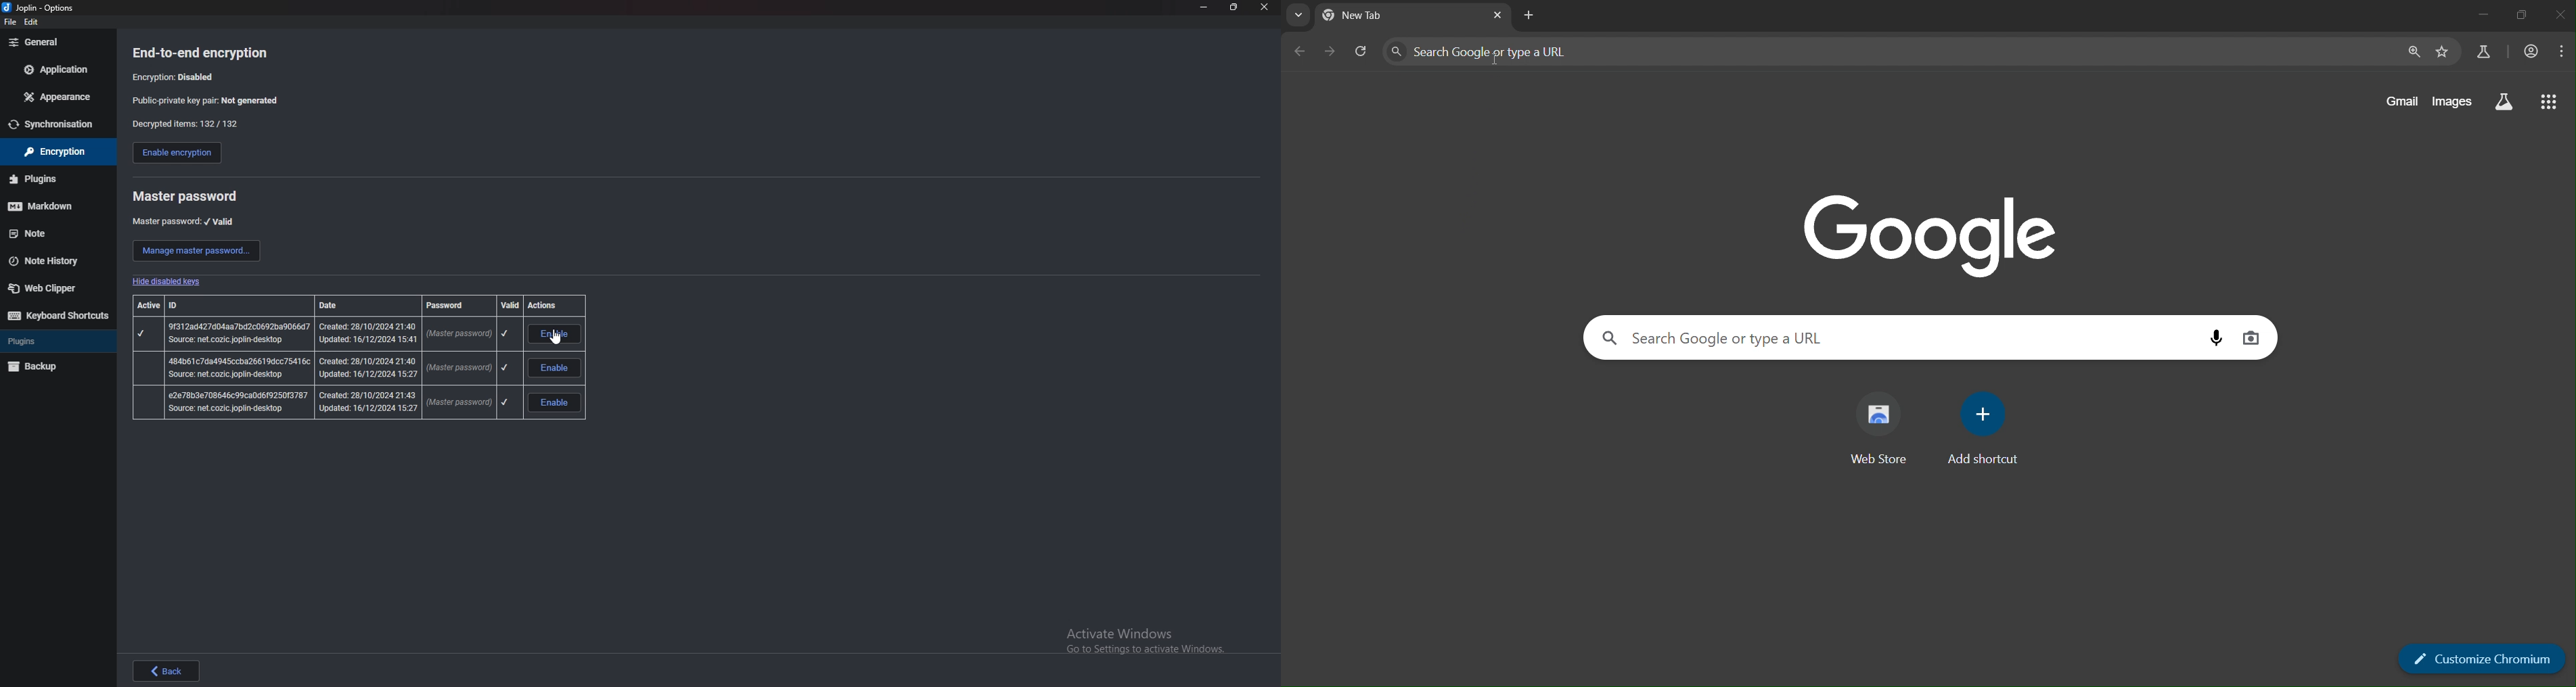 This screenshot has width=2576, height=700. I want to click on image search, so click(2251, 338).